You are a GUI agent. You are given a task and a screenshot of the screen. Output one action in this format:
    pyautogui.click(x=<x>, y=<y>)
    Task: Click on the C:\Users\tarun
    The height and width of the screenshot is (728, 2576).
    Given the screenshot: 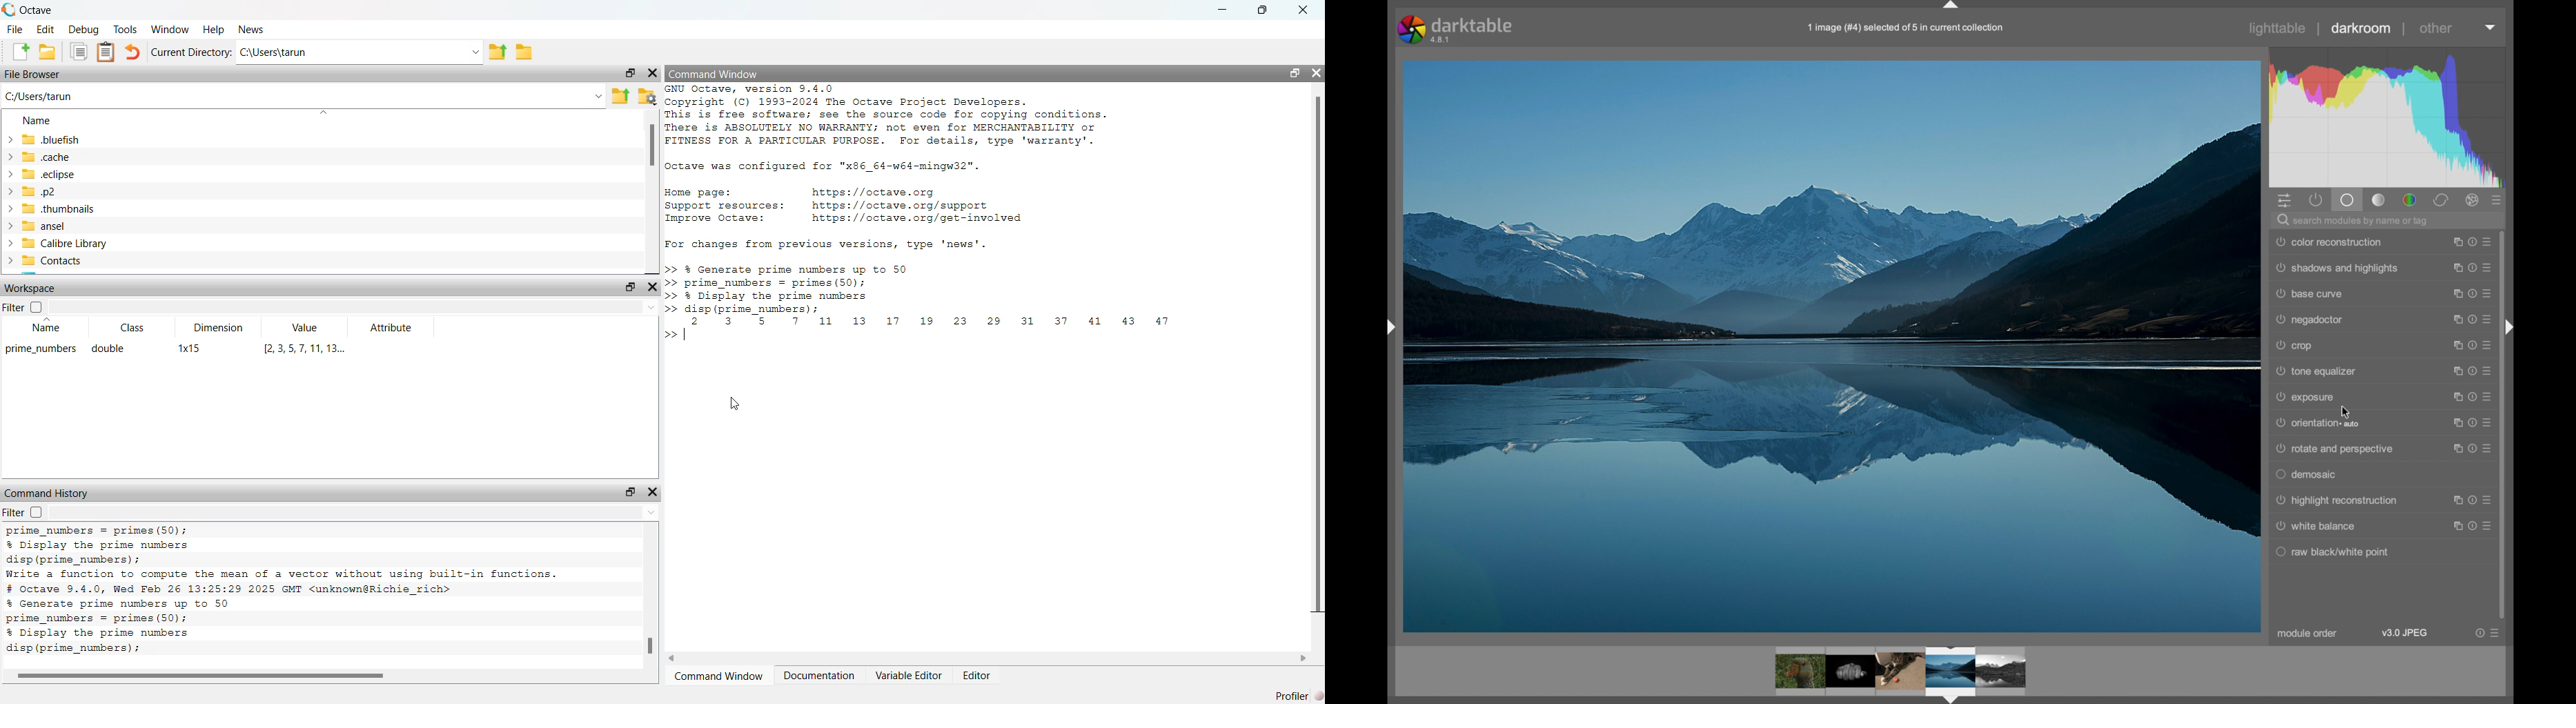 What is the action you would take?
    pyautogui.click(x=276, y=52)
    